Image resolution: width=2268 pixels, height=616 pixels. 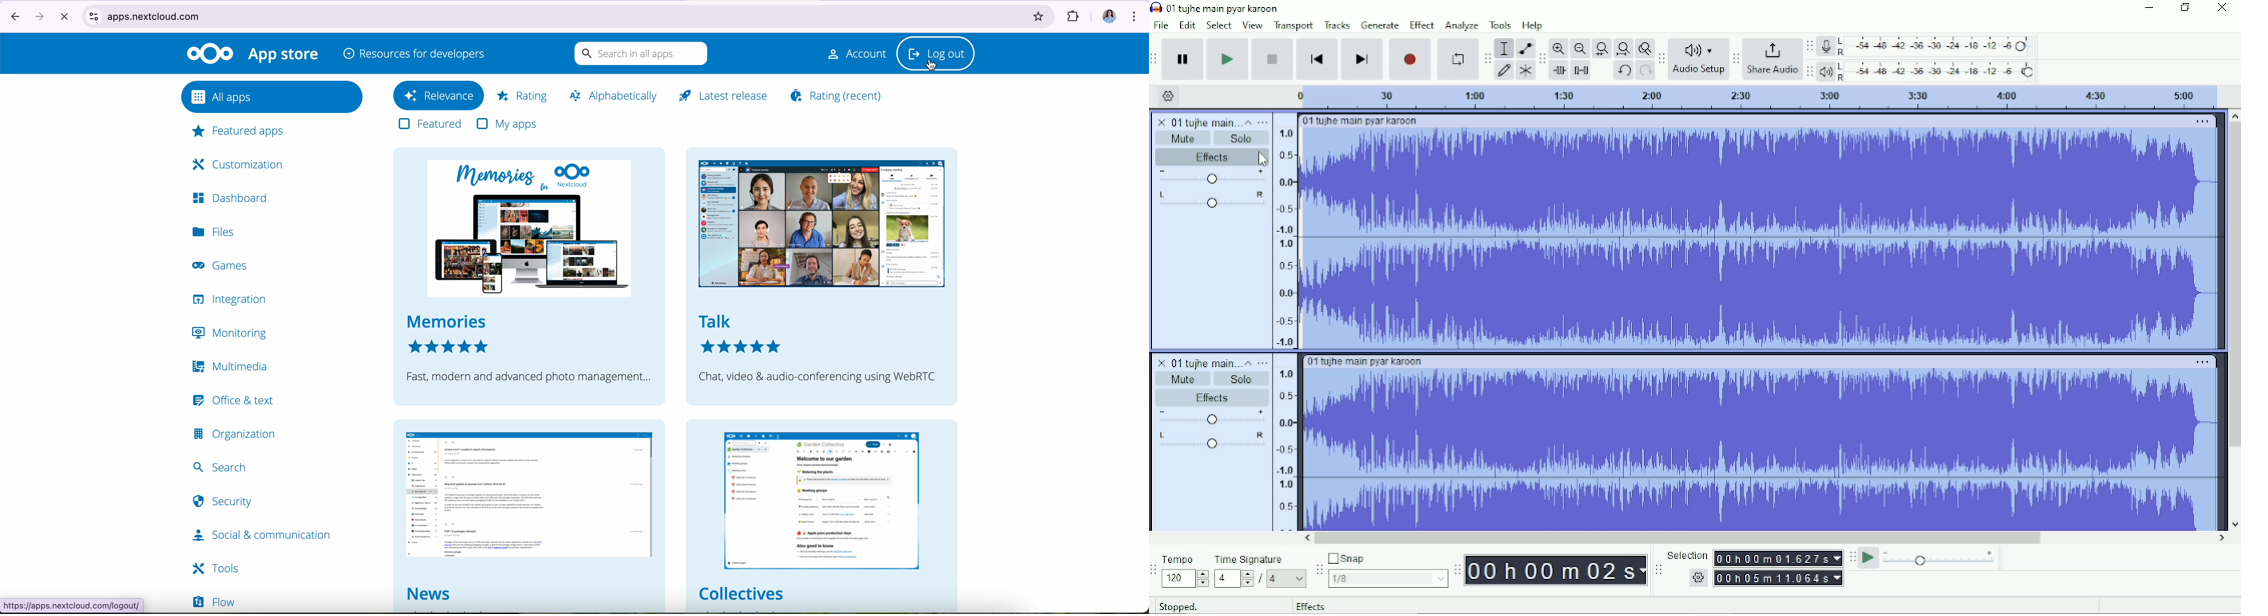 What do you see at coordinates (1779, 578) in the screenshot?
I see `00 h 00 m 00.00s` at bounding box center [1779, 578].